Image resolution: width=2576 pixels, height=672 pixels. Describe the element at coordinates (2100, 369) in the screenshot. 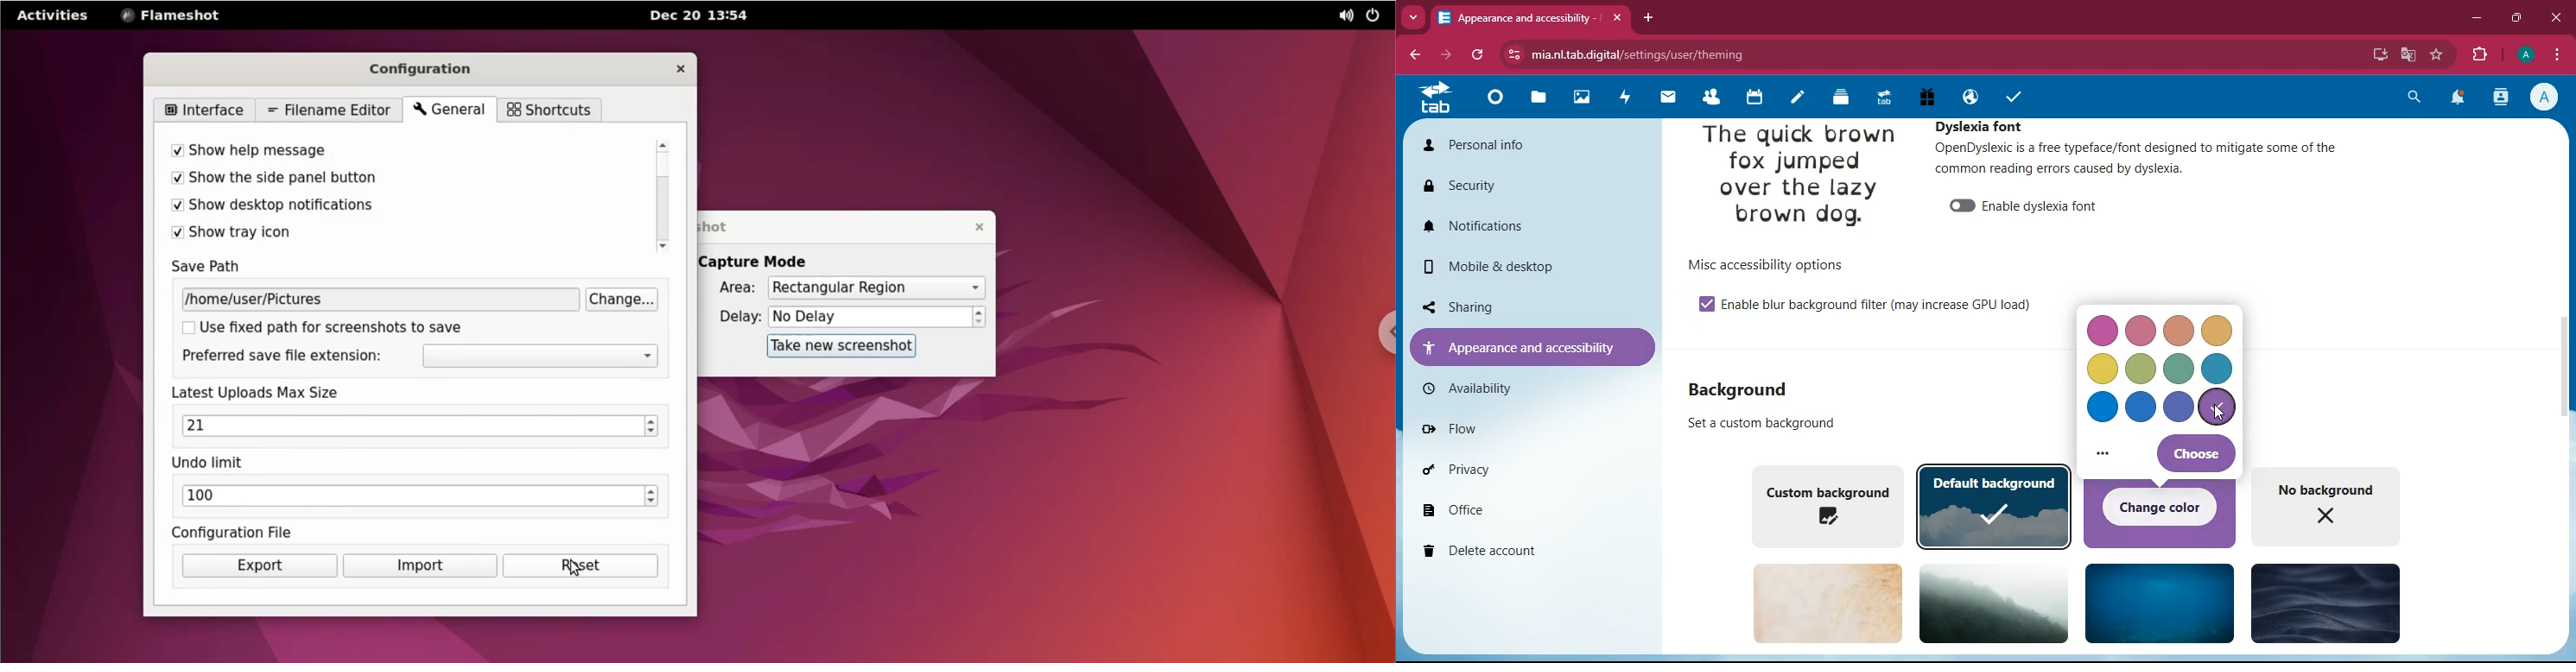

I see `color` at that location.